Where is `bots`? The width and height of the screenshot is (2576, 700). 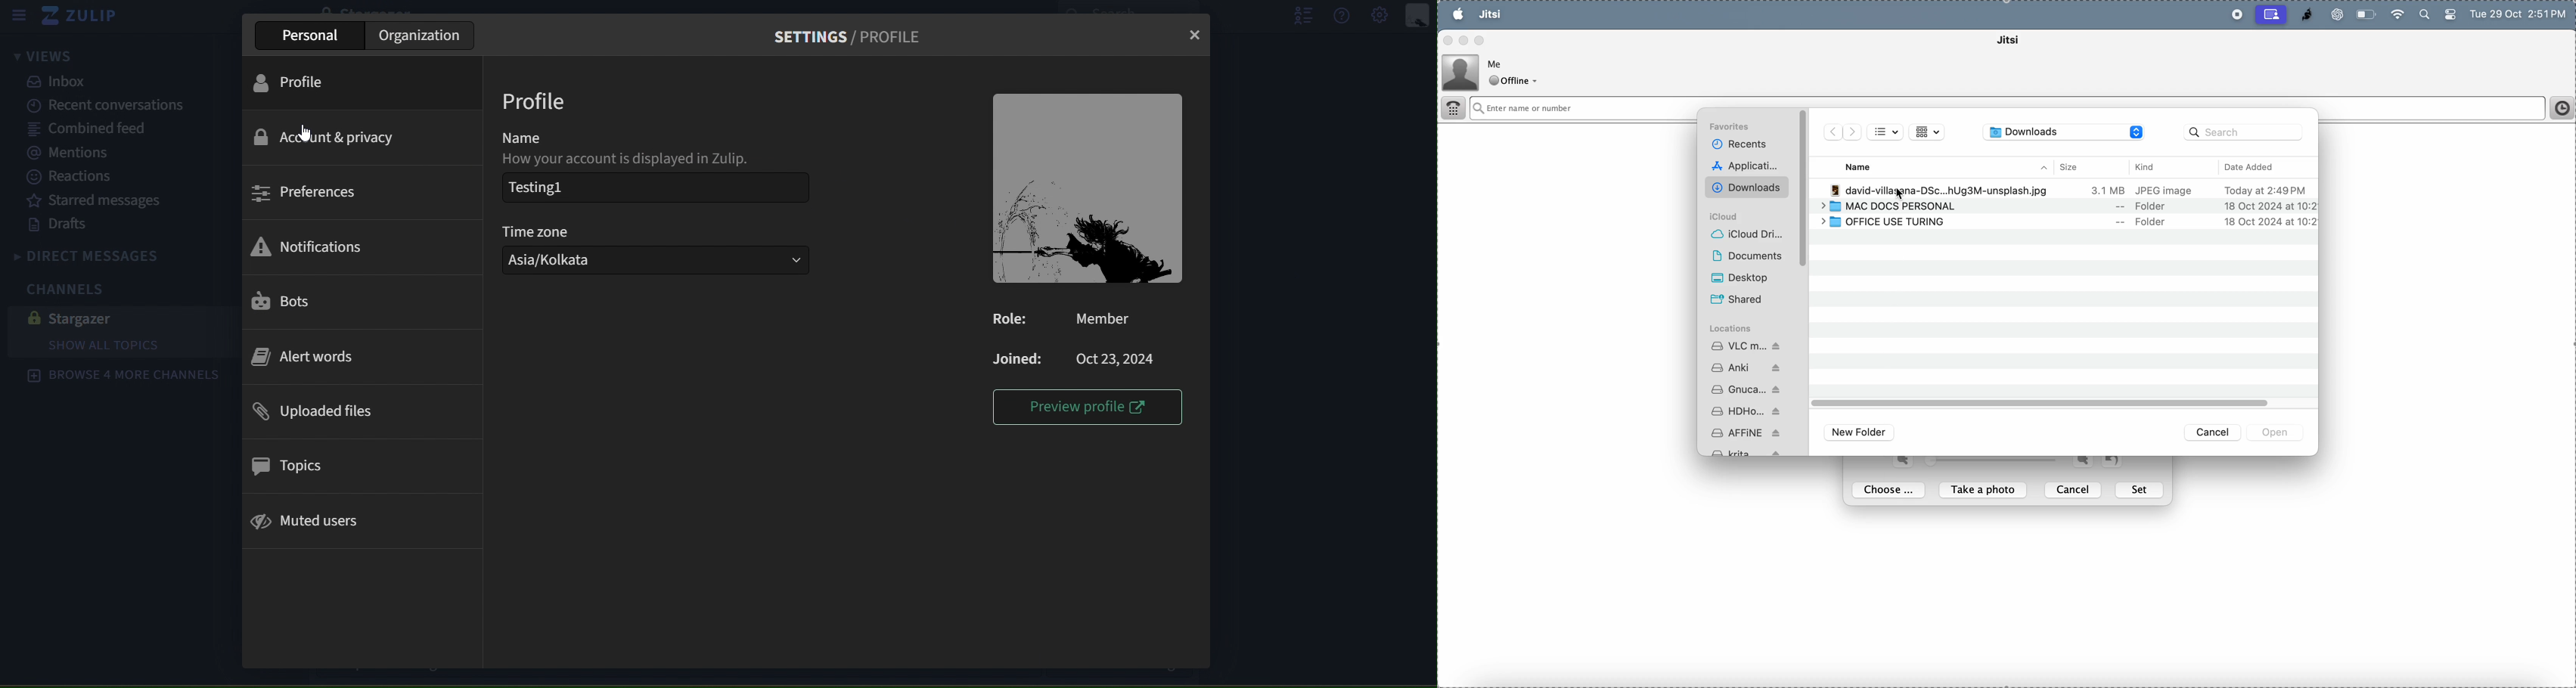 bots is located at coordinates (284, 302).